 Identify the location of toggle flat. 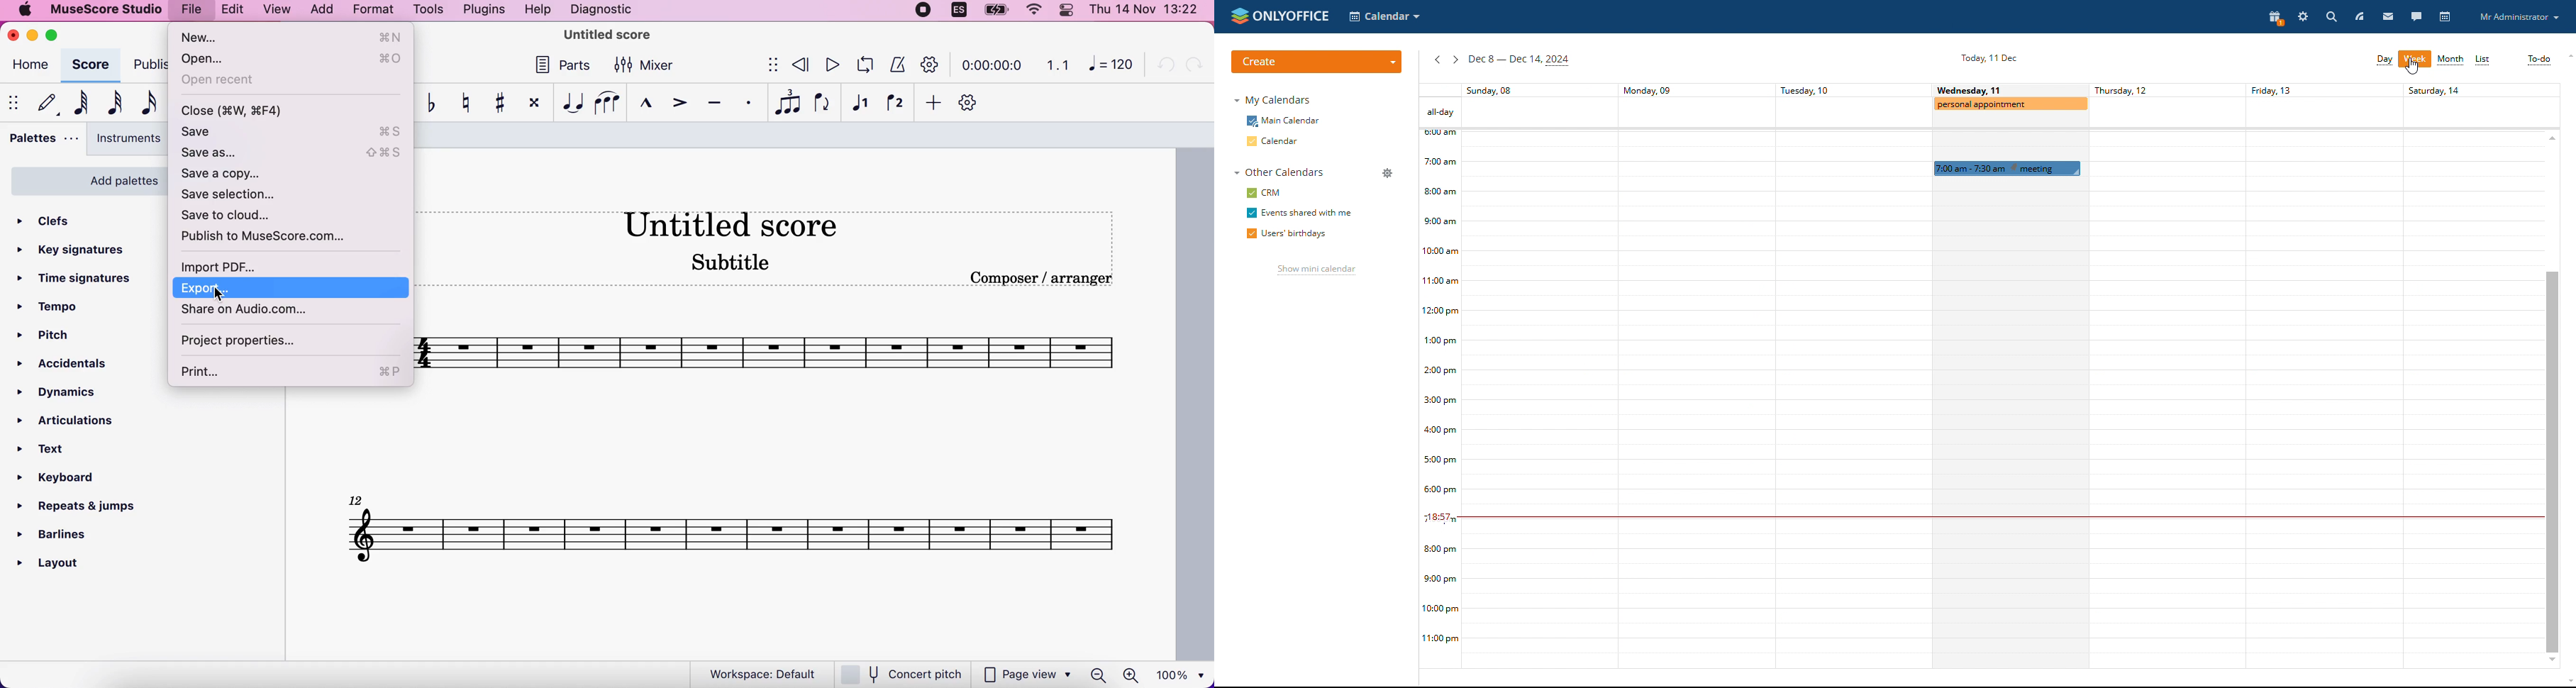
(429, 103).